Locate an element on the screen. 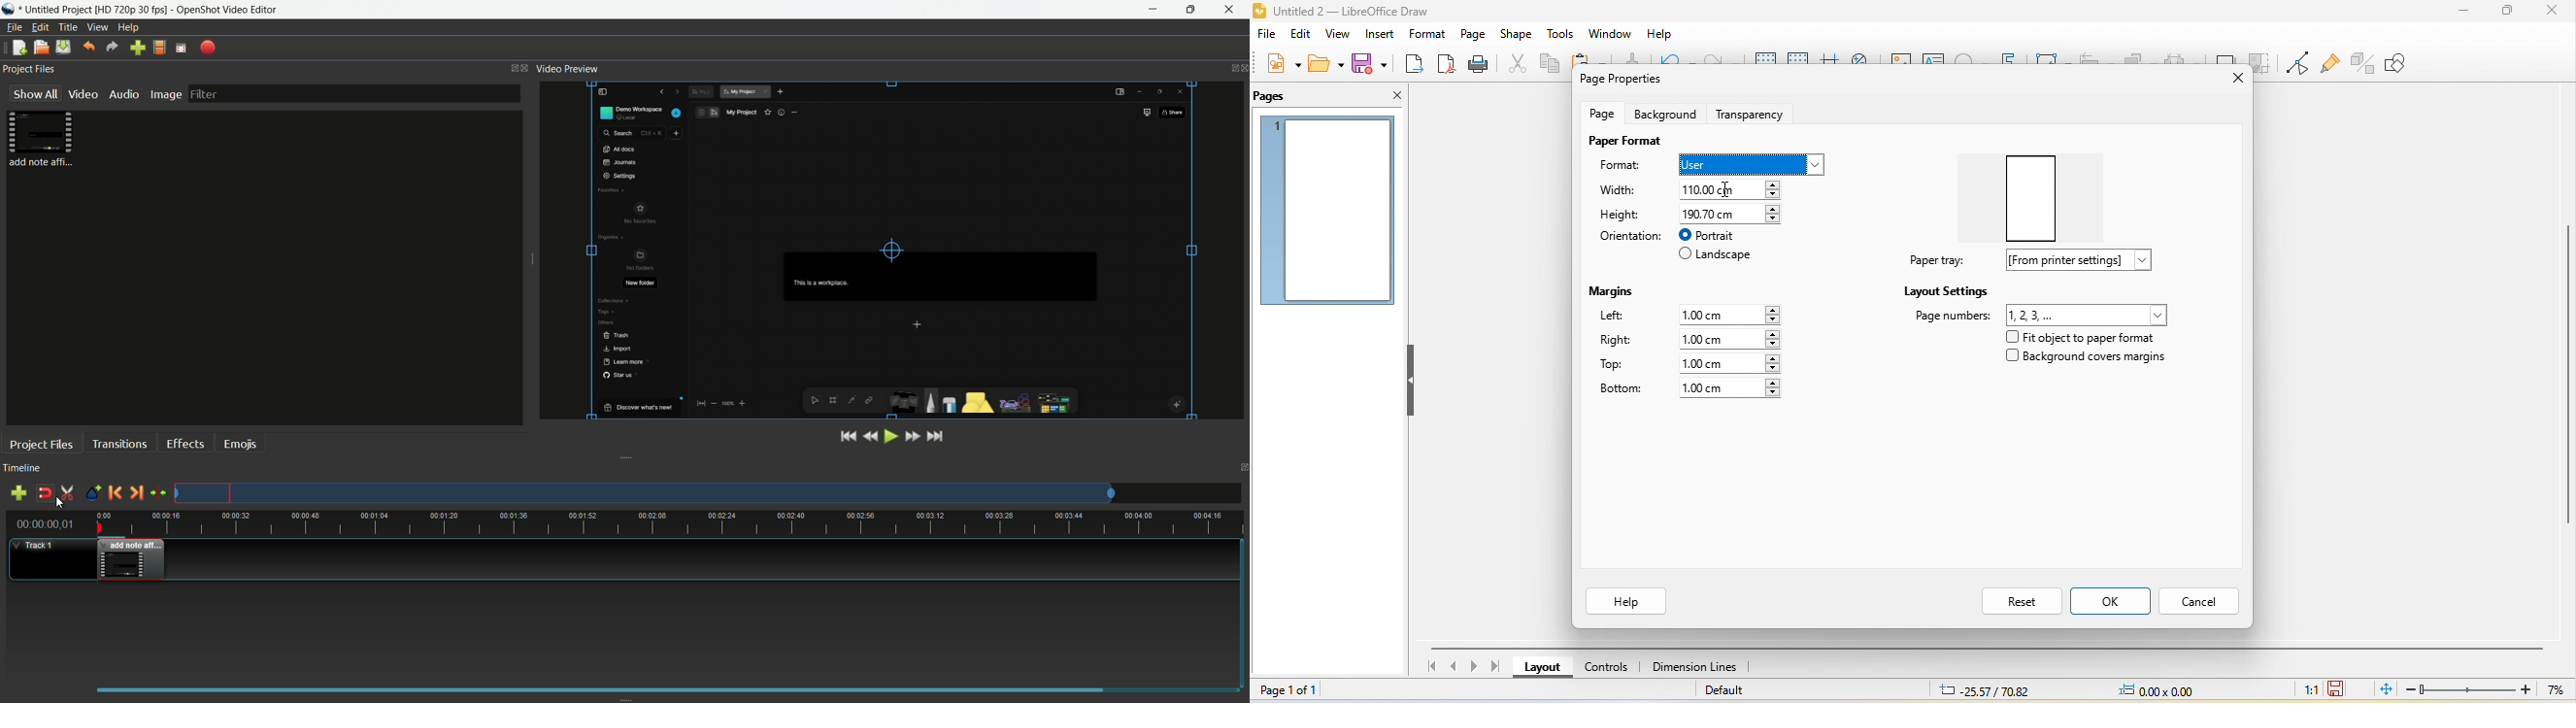 Image resolution: width=2576 pixels, height=728 pixels. undo is located at coordinates (87, 48).